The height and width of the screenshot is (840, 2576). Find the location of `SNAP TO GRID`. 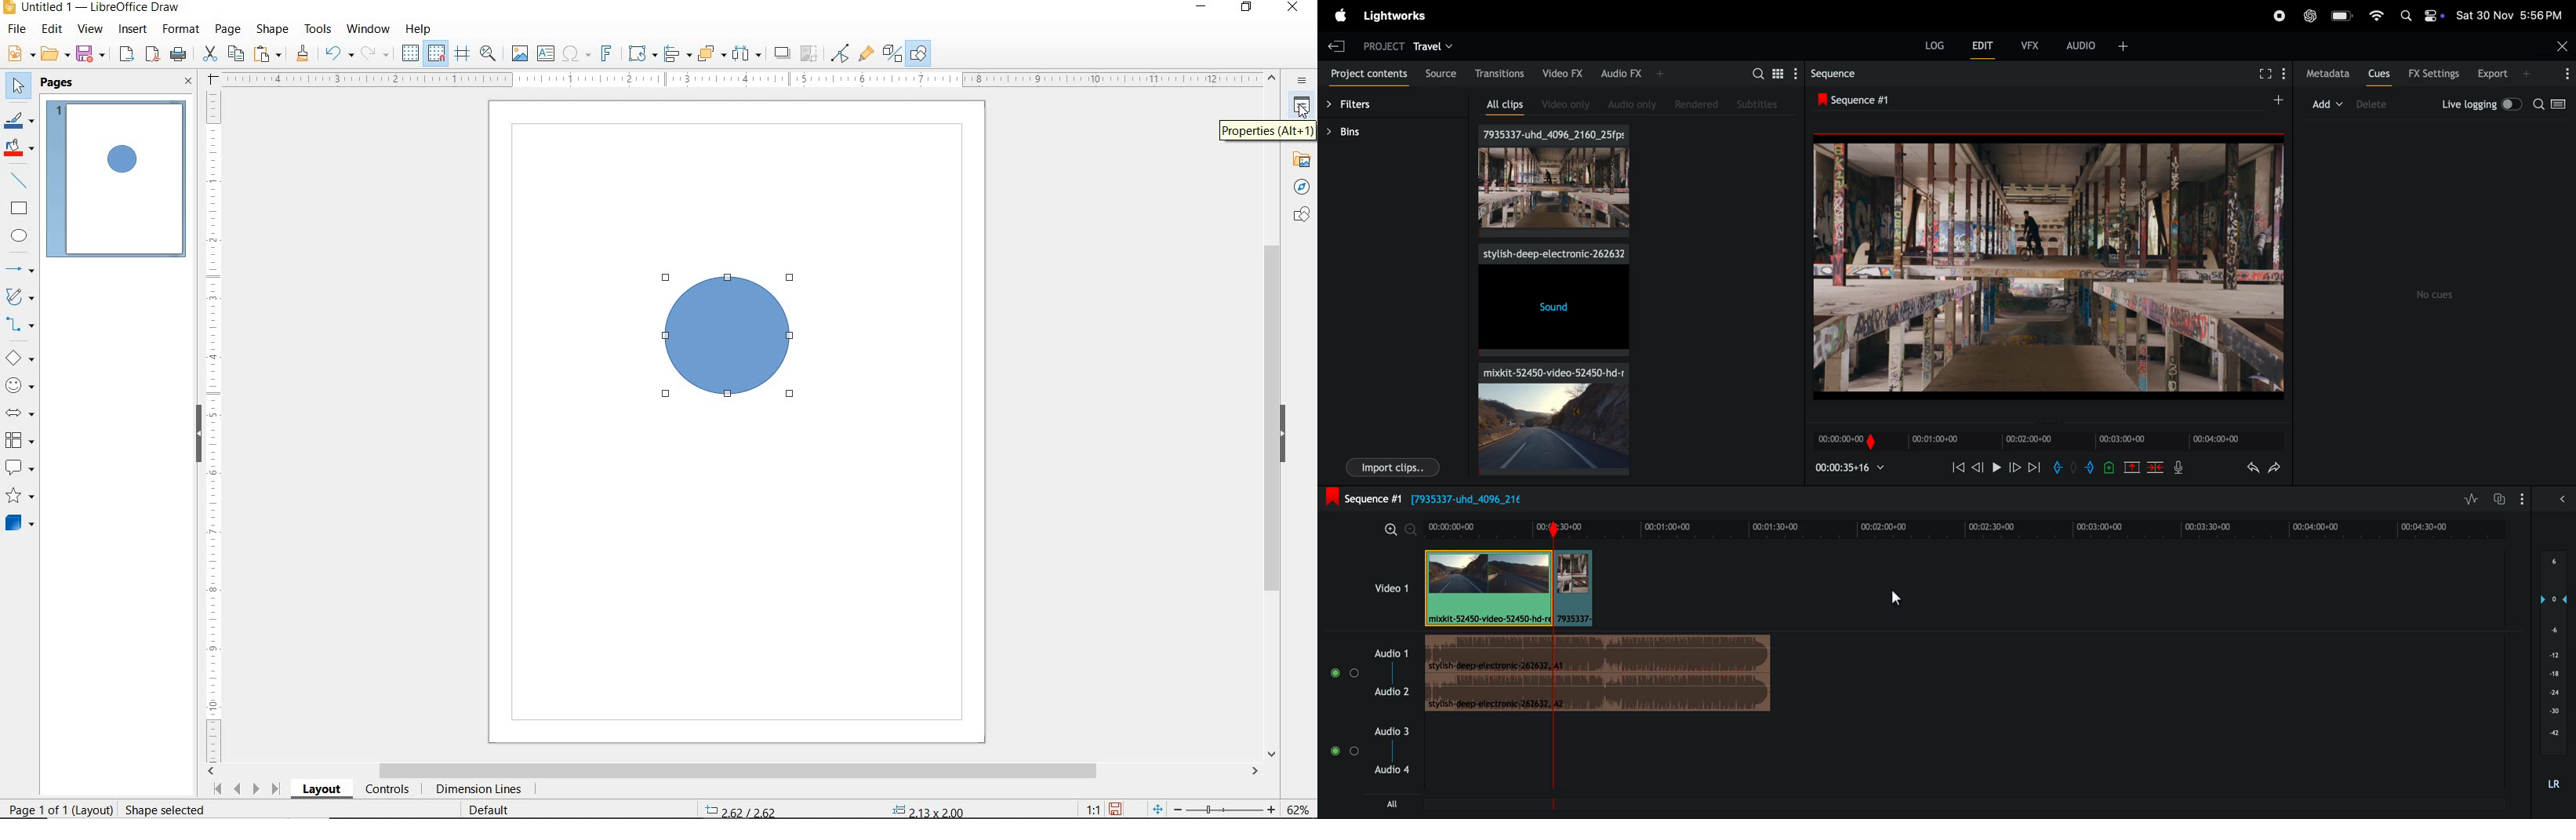

SNAP TO GRID is located at coordinates (438, 54).